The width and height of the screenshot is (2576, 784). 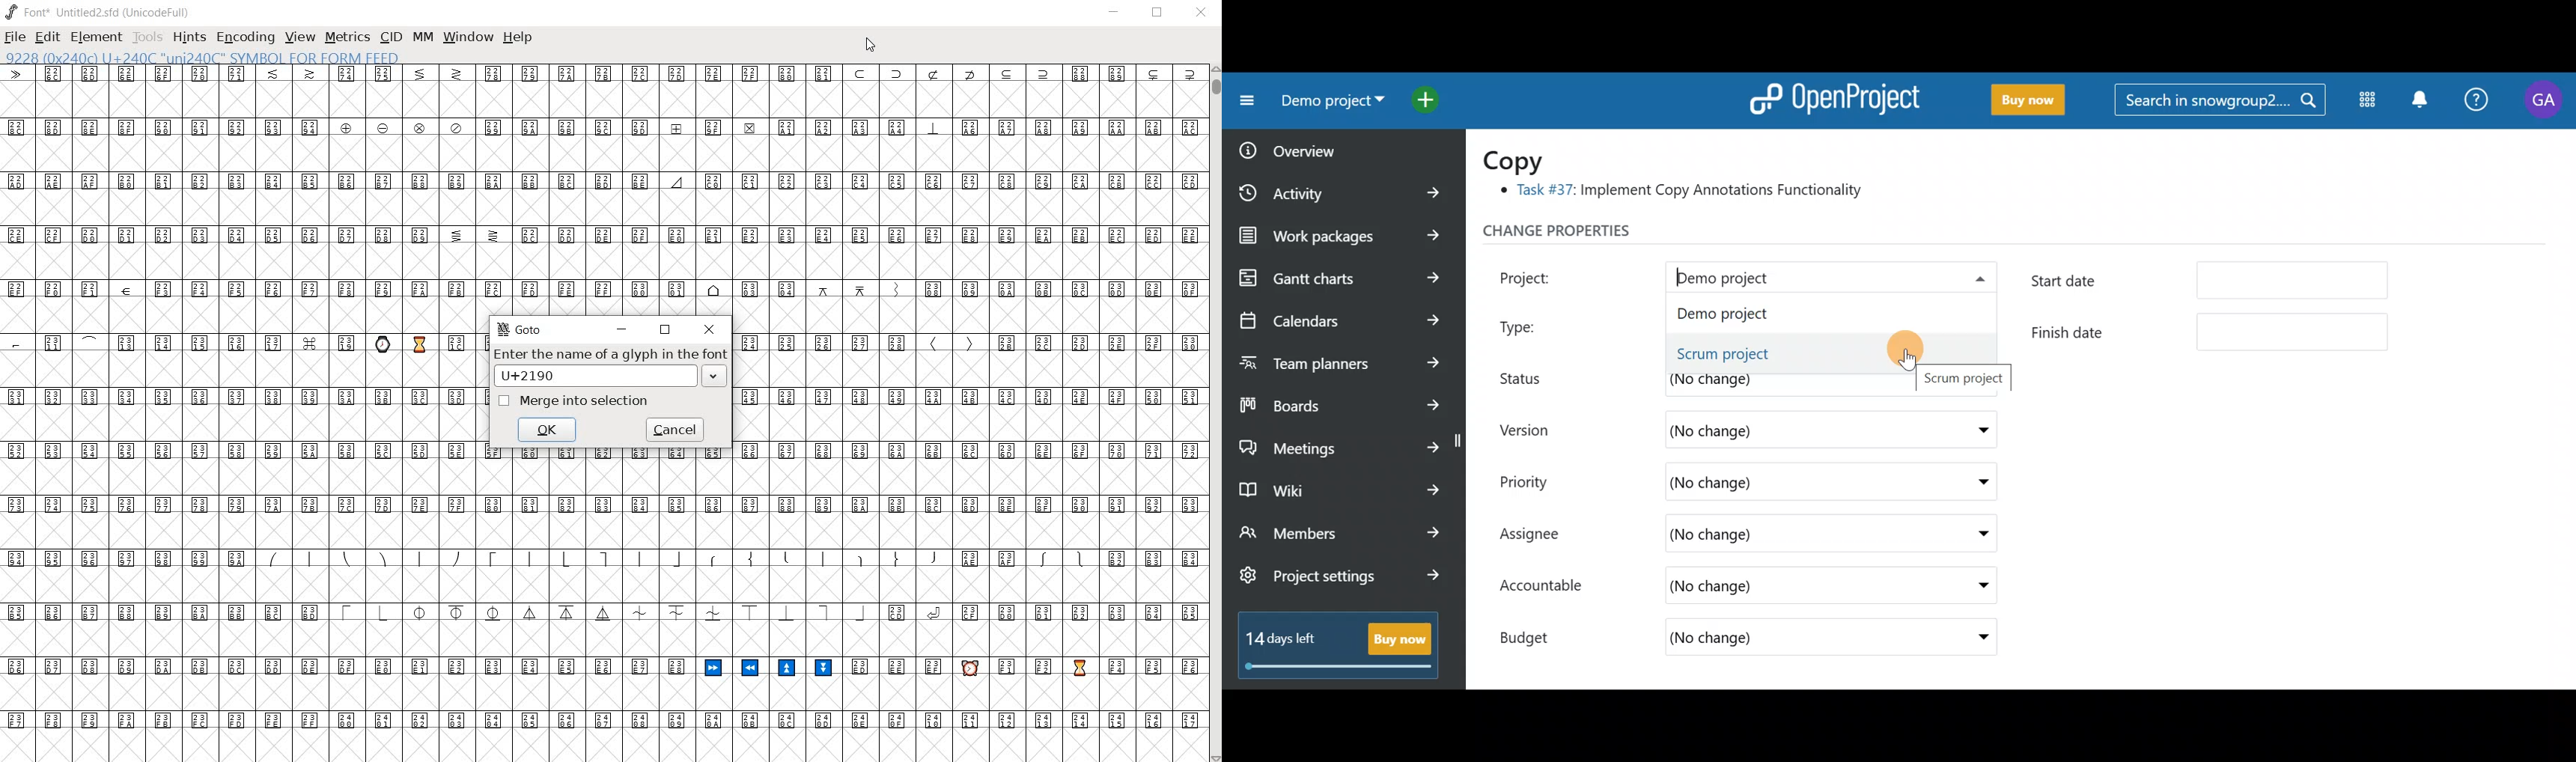 I want to click on glyphs characters, so click(x=842, y=628).